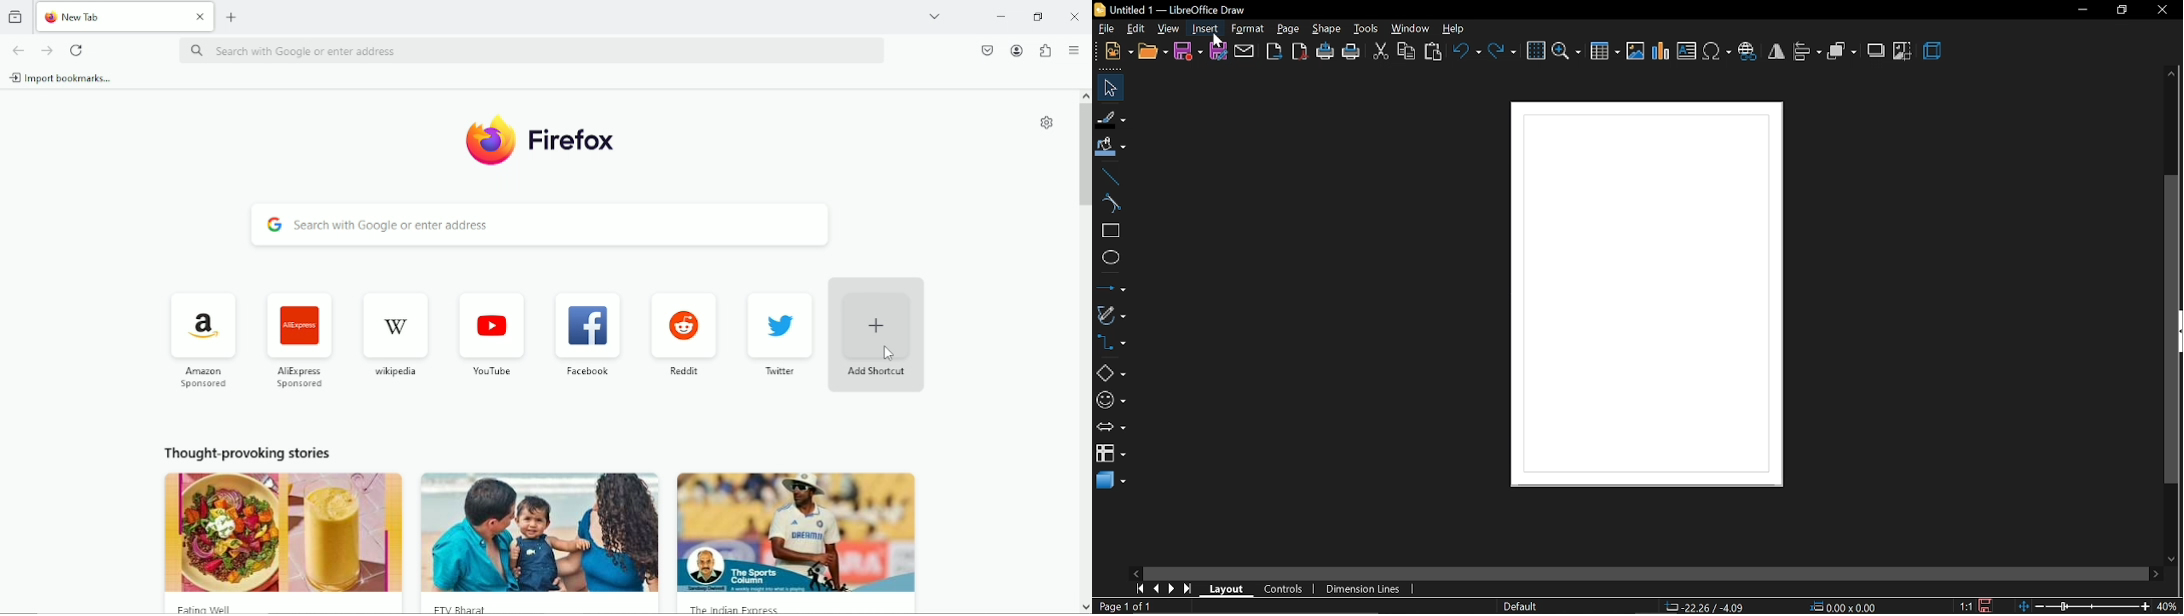 The image size is (2184, 616). I want to click on go to last page, so click(1185, 589).